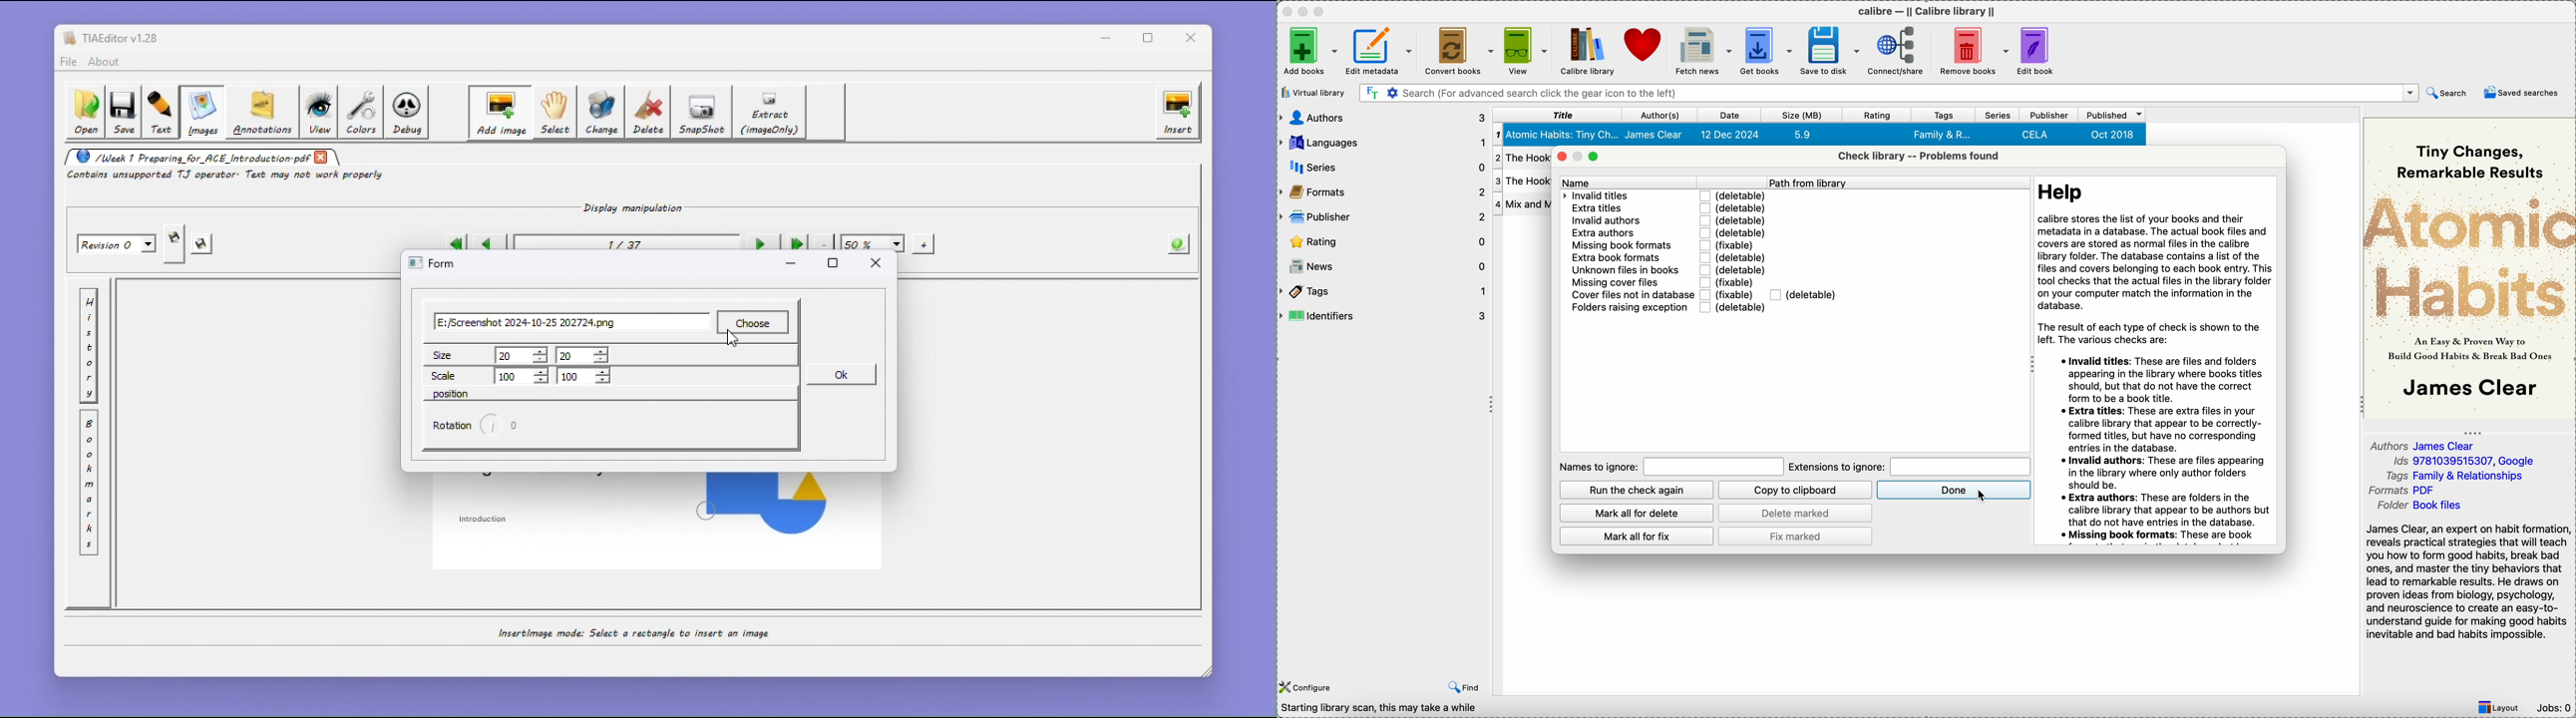 The height and width of the screenshot is (728, 2576). Describe the element at coordinates (1627, 258) in the screenshot. I see `extra book formats` at that location.